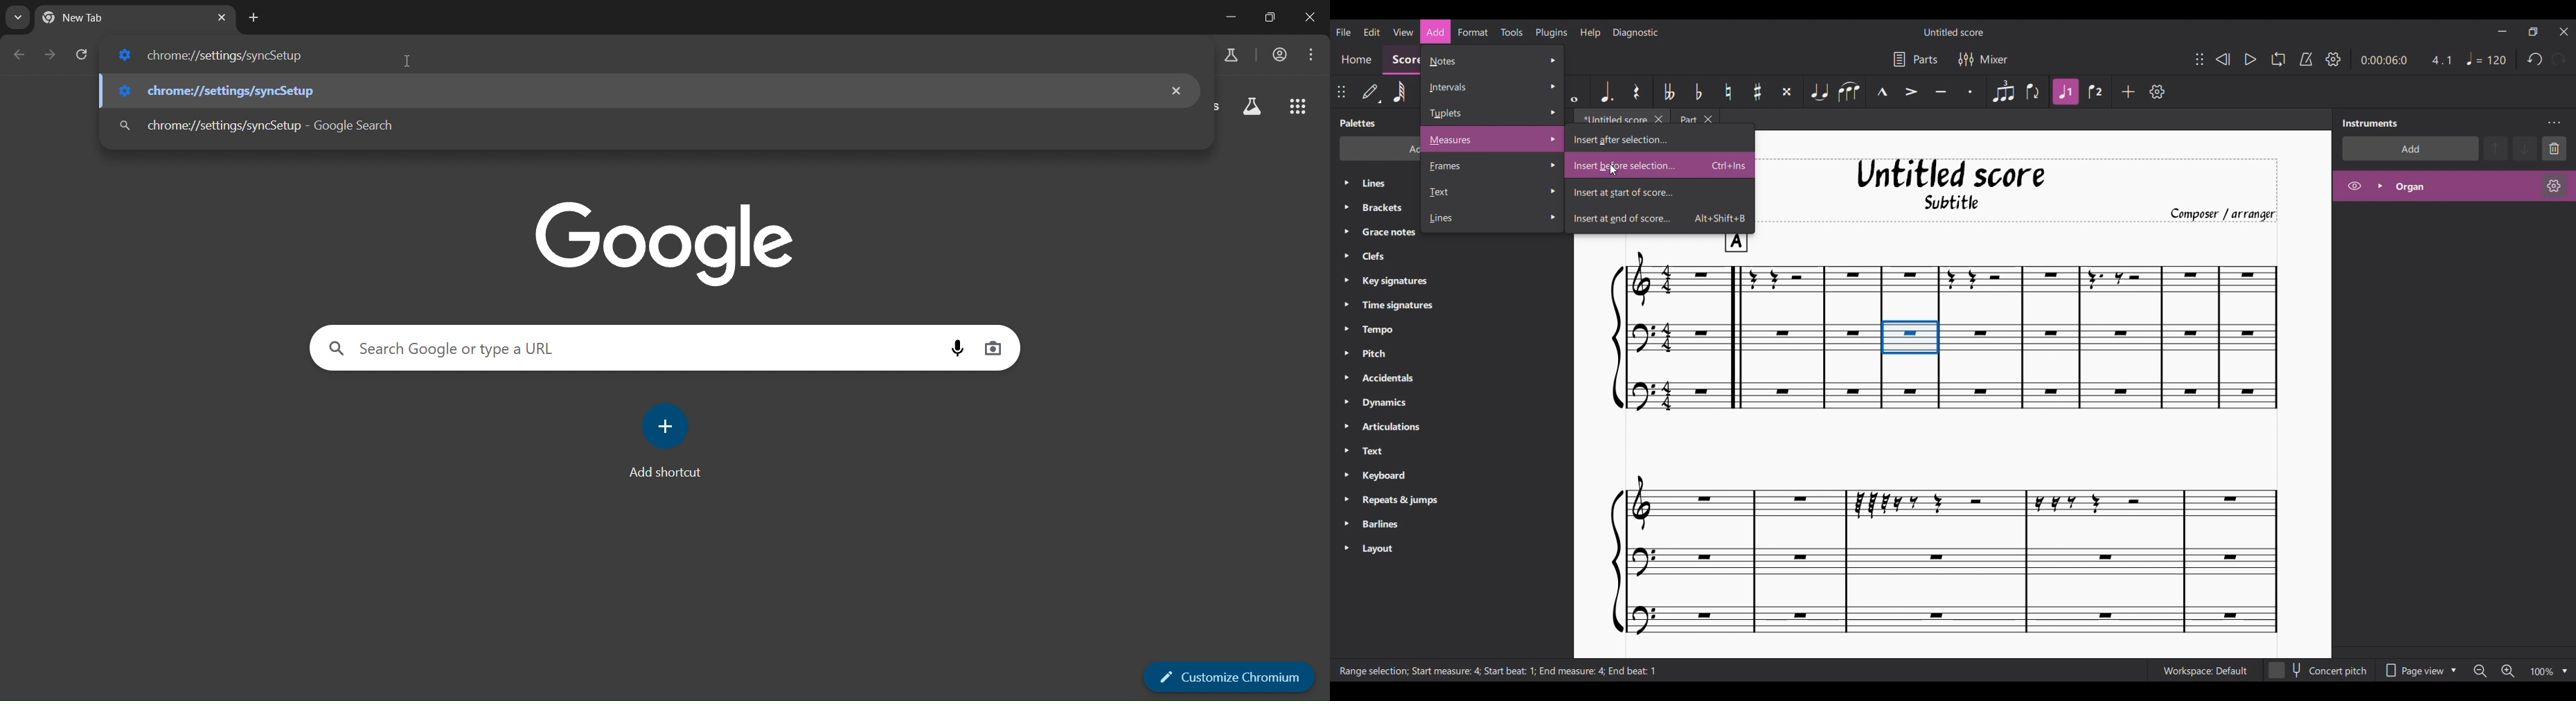  What do you see at coordinates (1613, 120) in the screenshot?
I see `Untitled tab` at bounding box center [1613, 120].